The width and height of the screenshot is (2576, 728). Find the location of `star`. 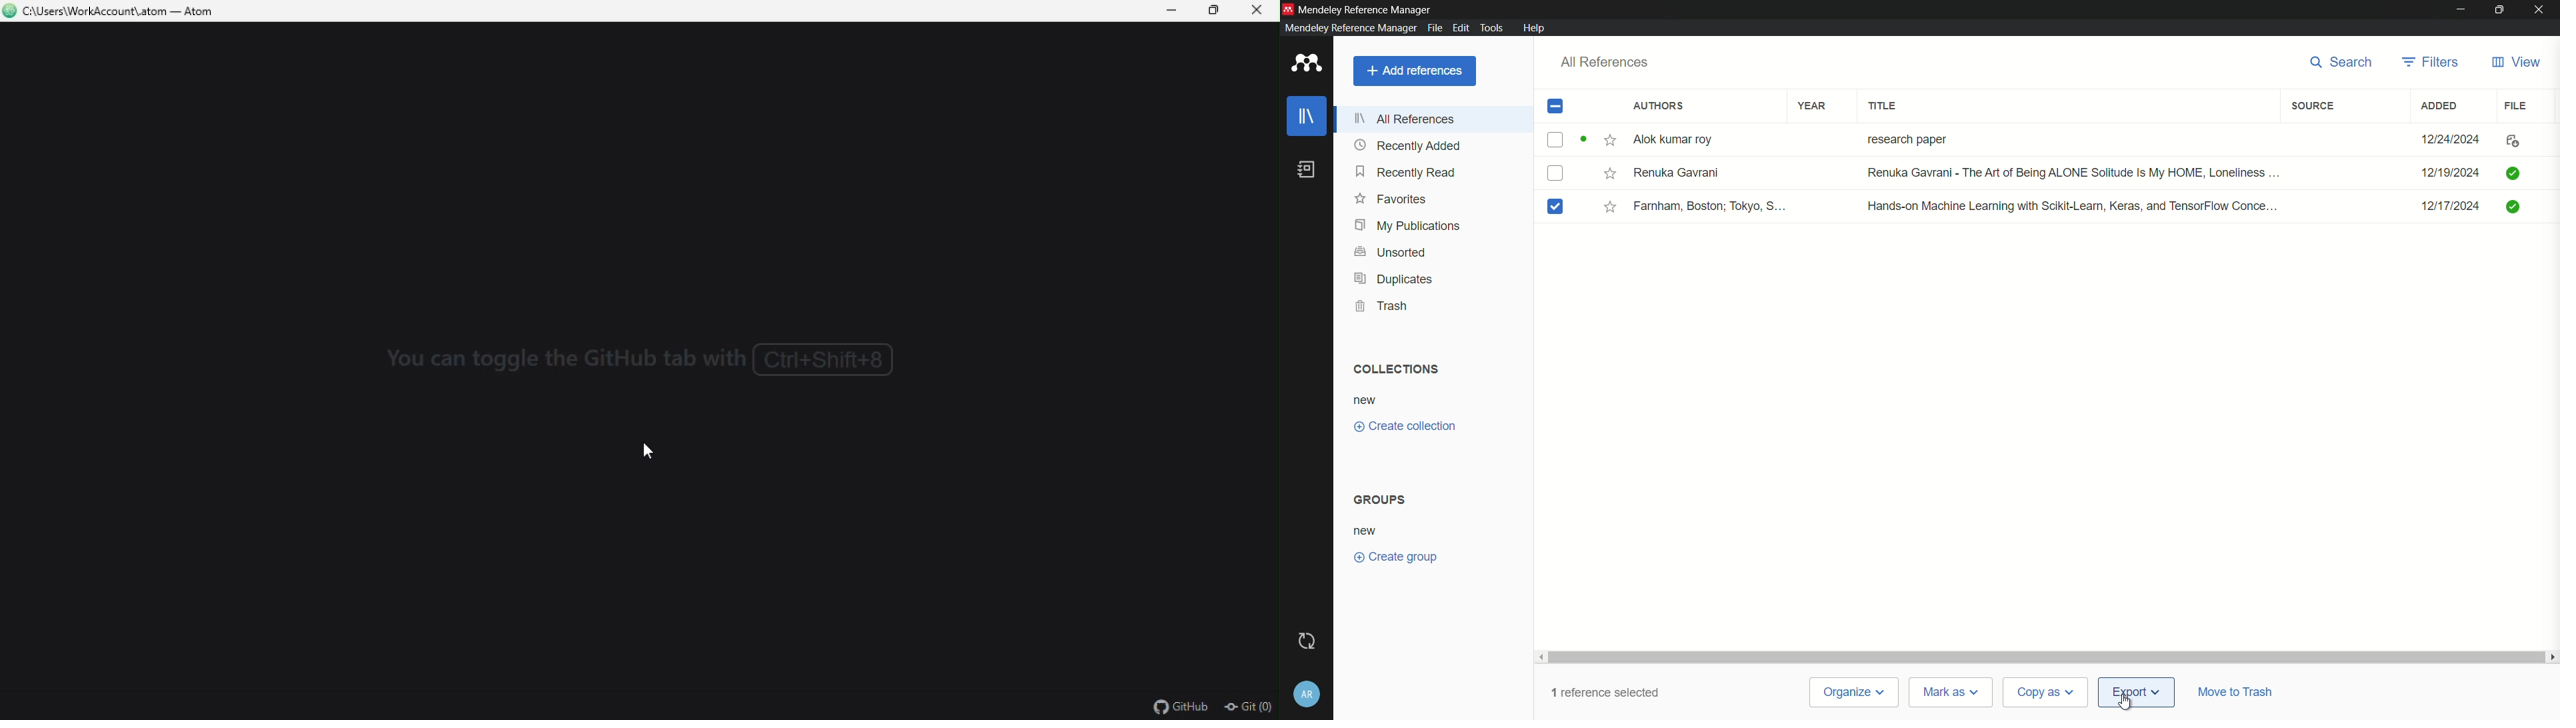

star is located at coordinates (1610, 175).